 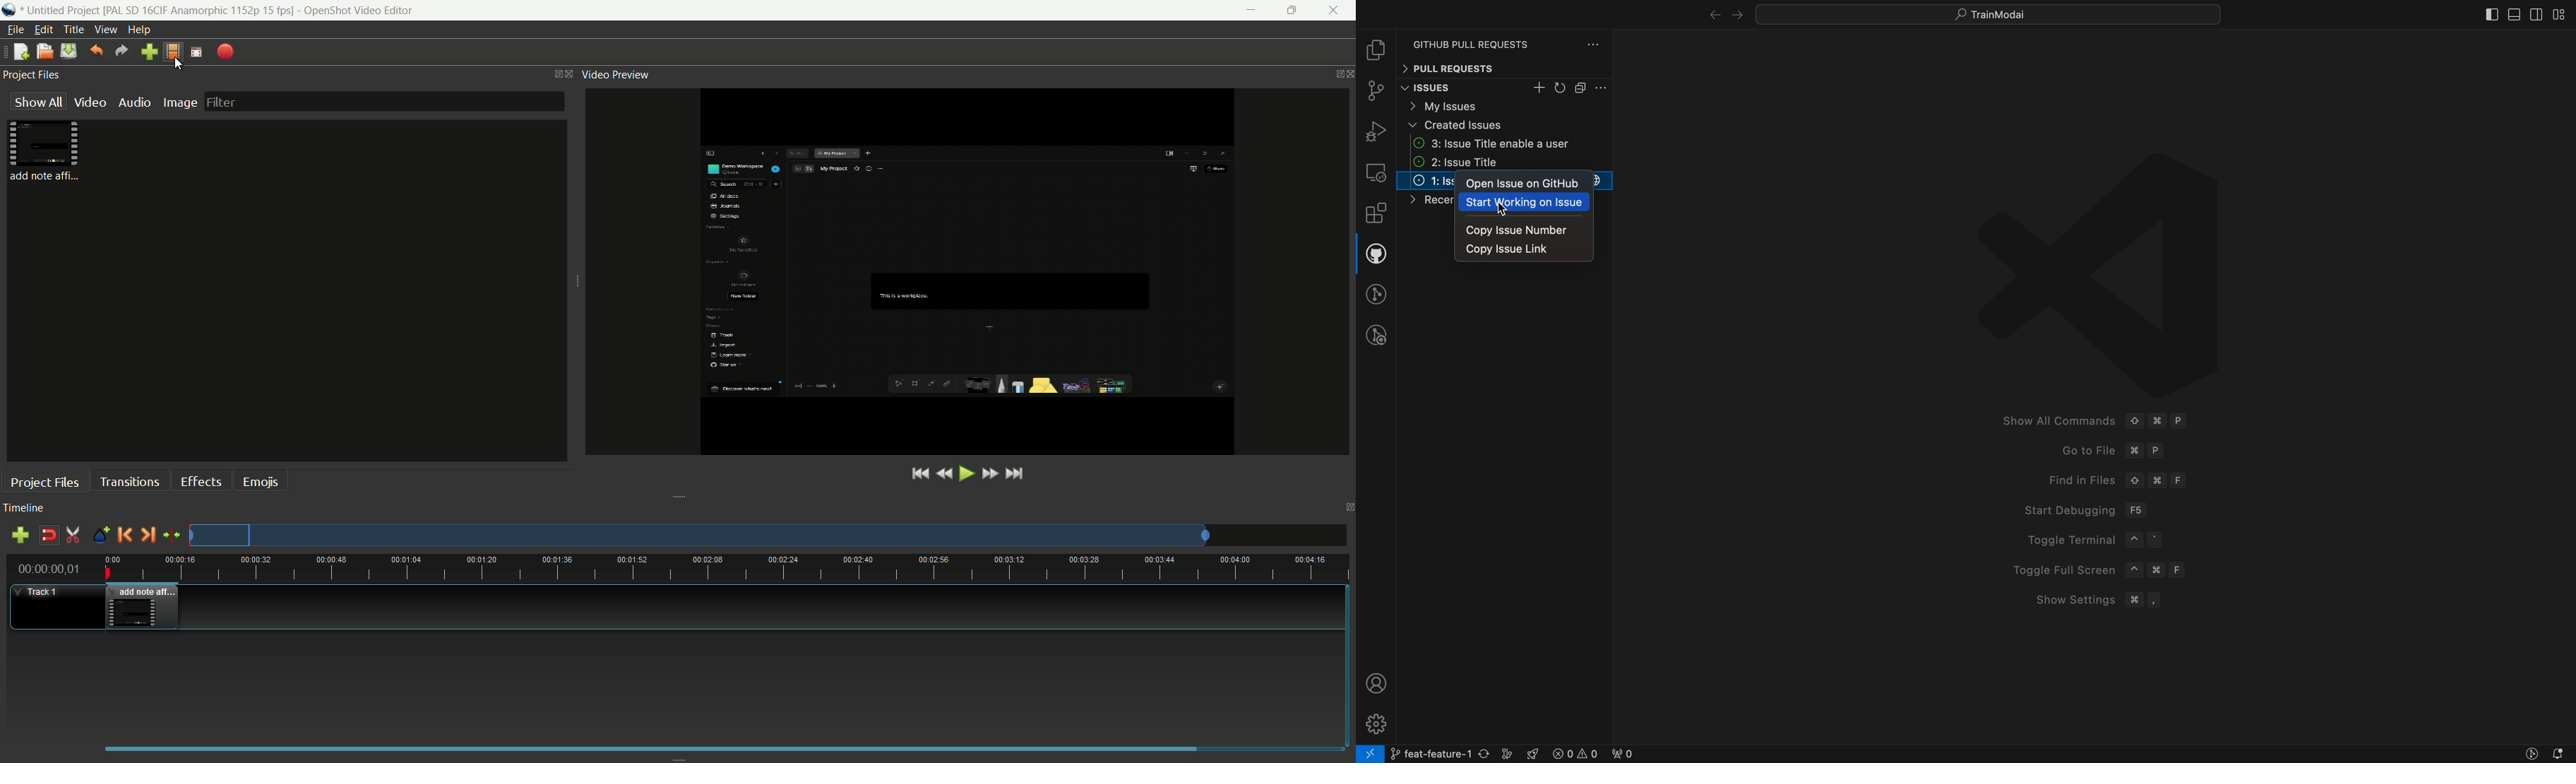 What do you see at coordinates (133, 101) in the screenshot?
I see `audio` at bounding box center [133, 101].